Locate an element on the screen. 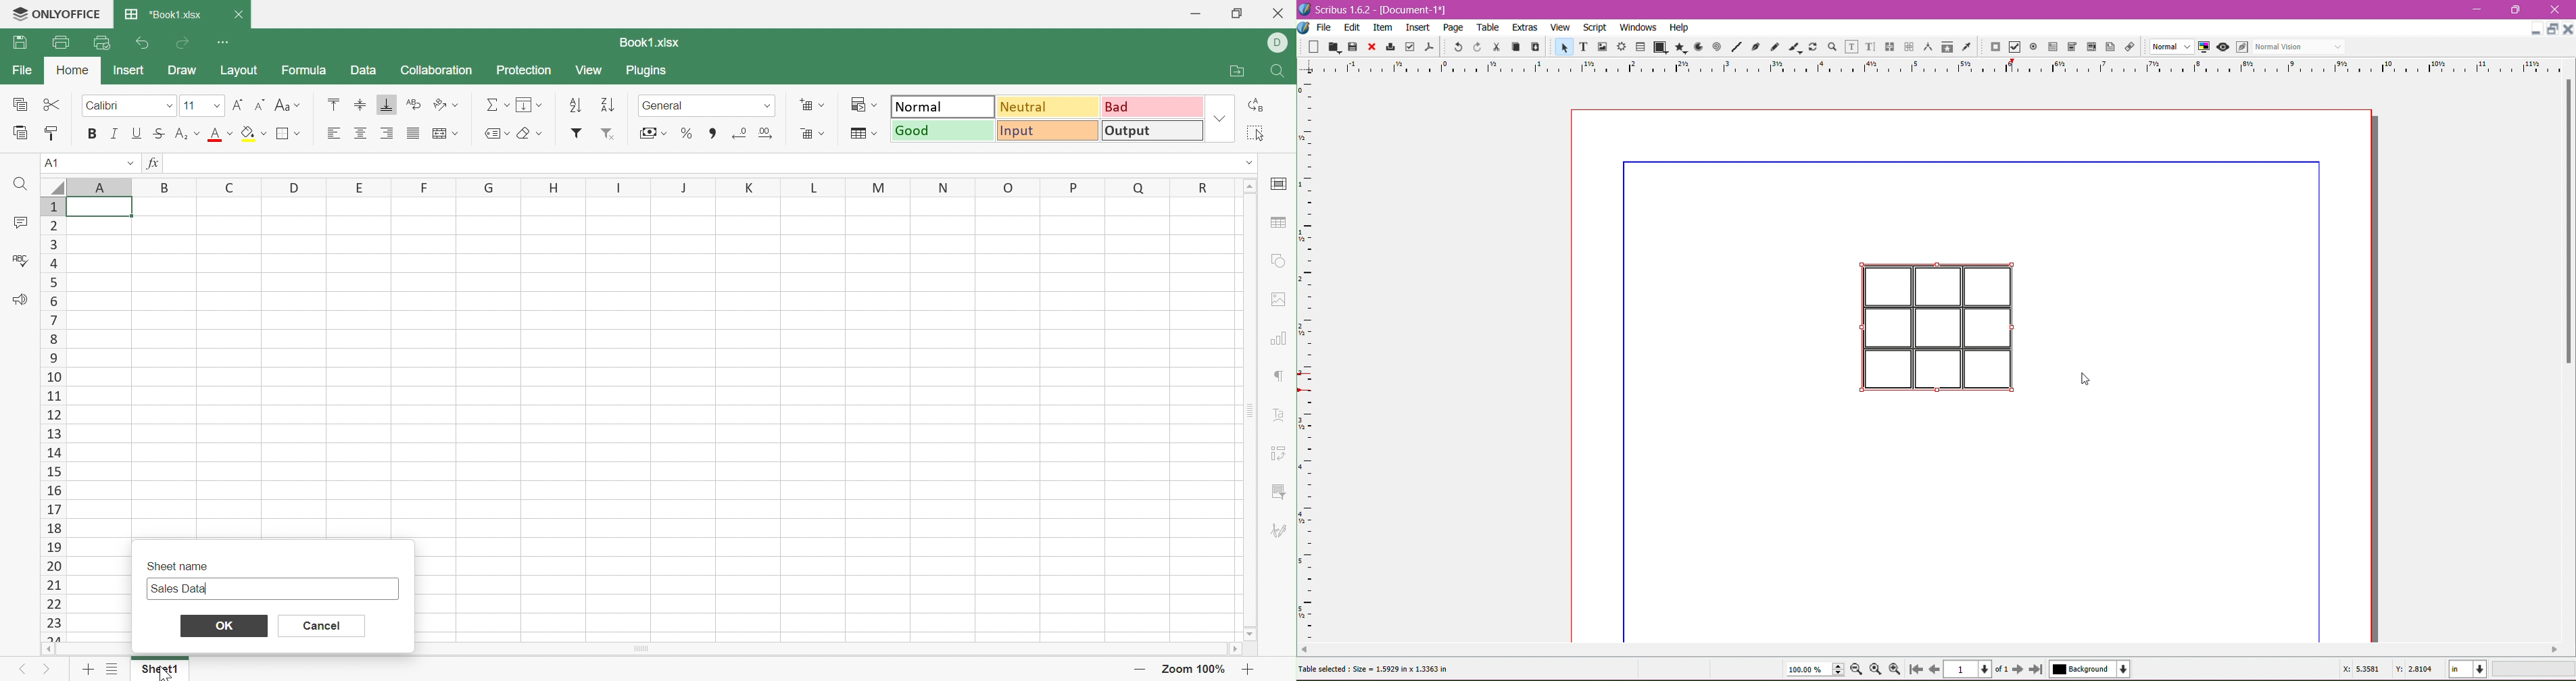 This screenshot has height=700, width=2576. Help is located at coordinates (1679, 28).